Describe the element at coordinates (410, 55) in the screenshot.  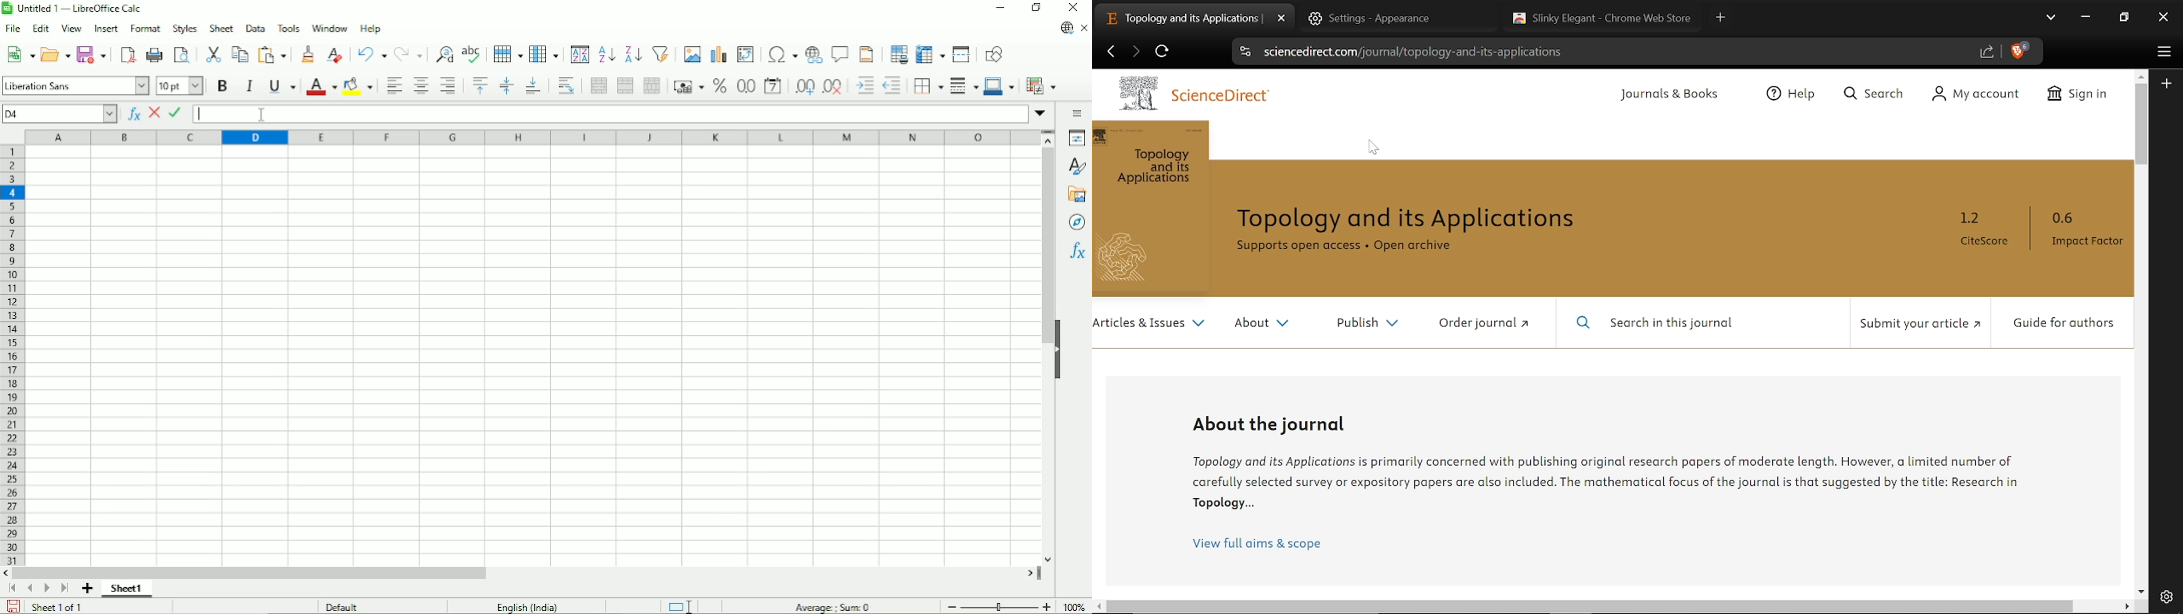
I see `Redo` at that location.